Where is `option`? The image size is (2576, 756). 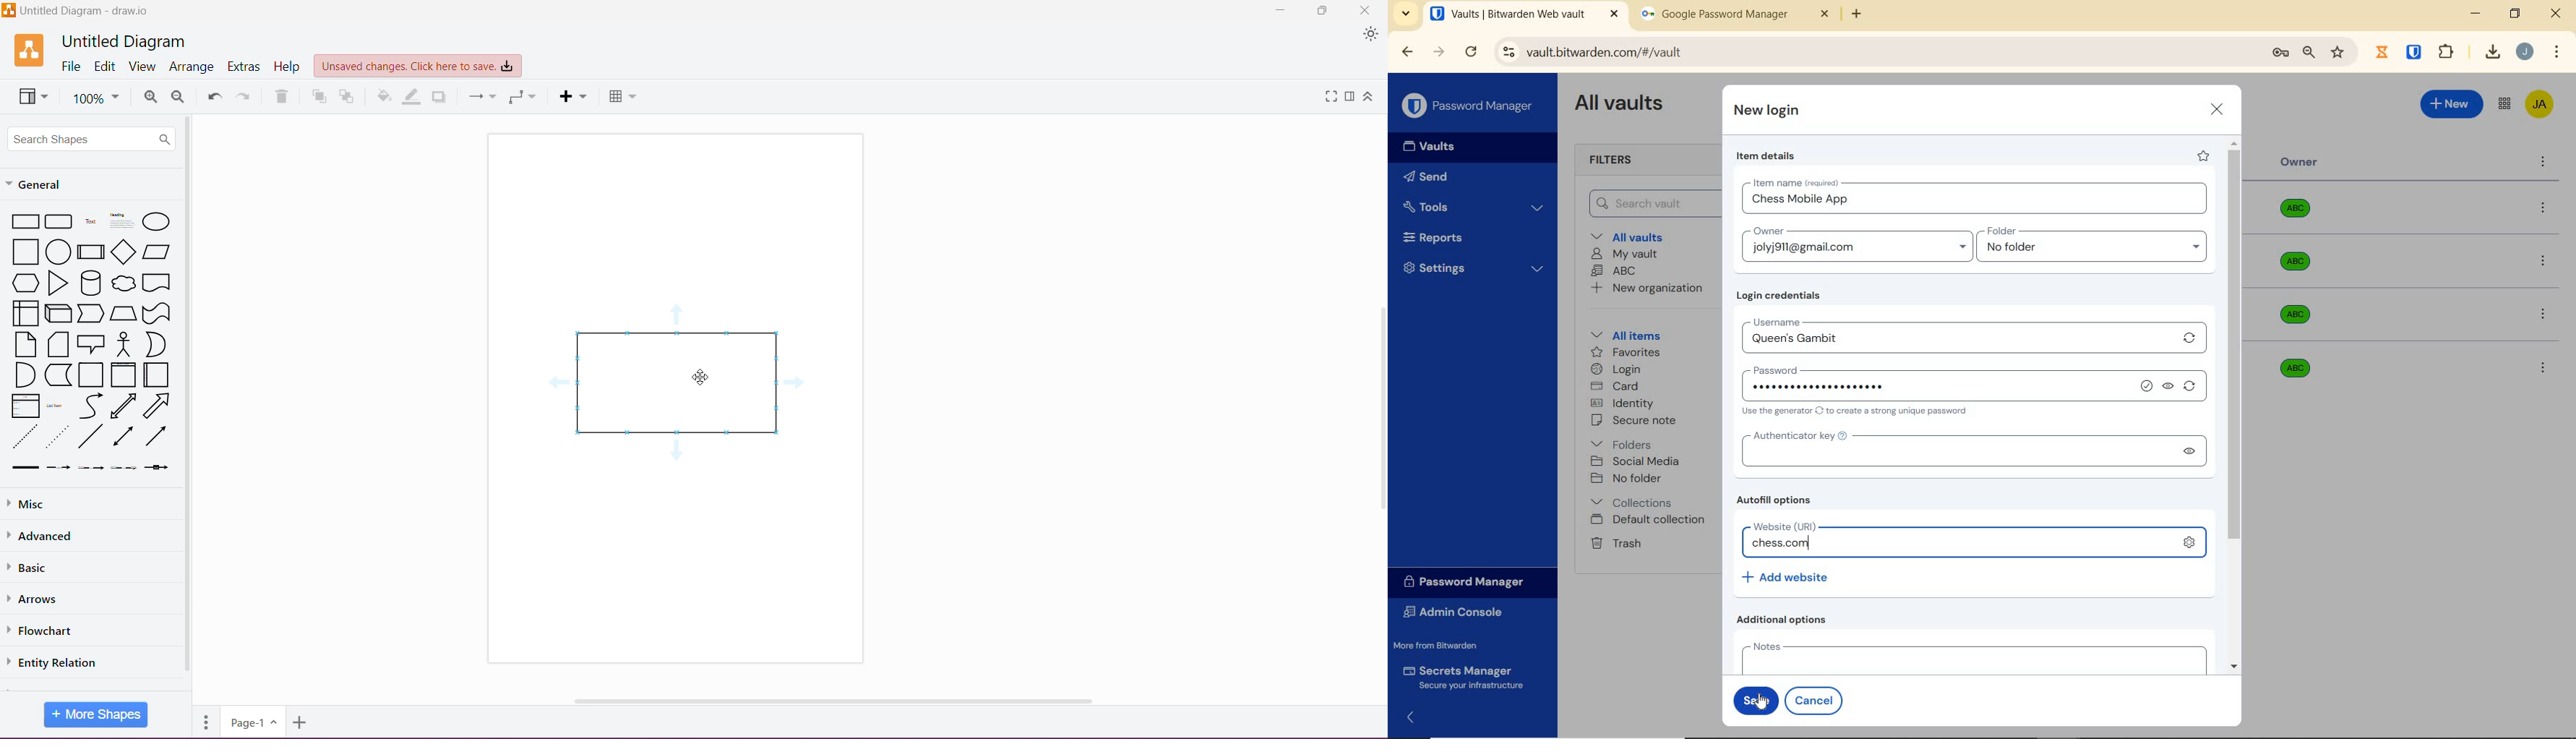
option is located at coordinates (2542, 367).